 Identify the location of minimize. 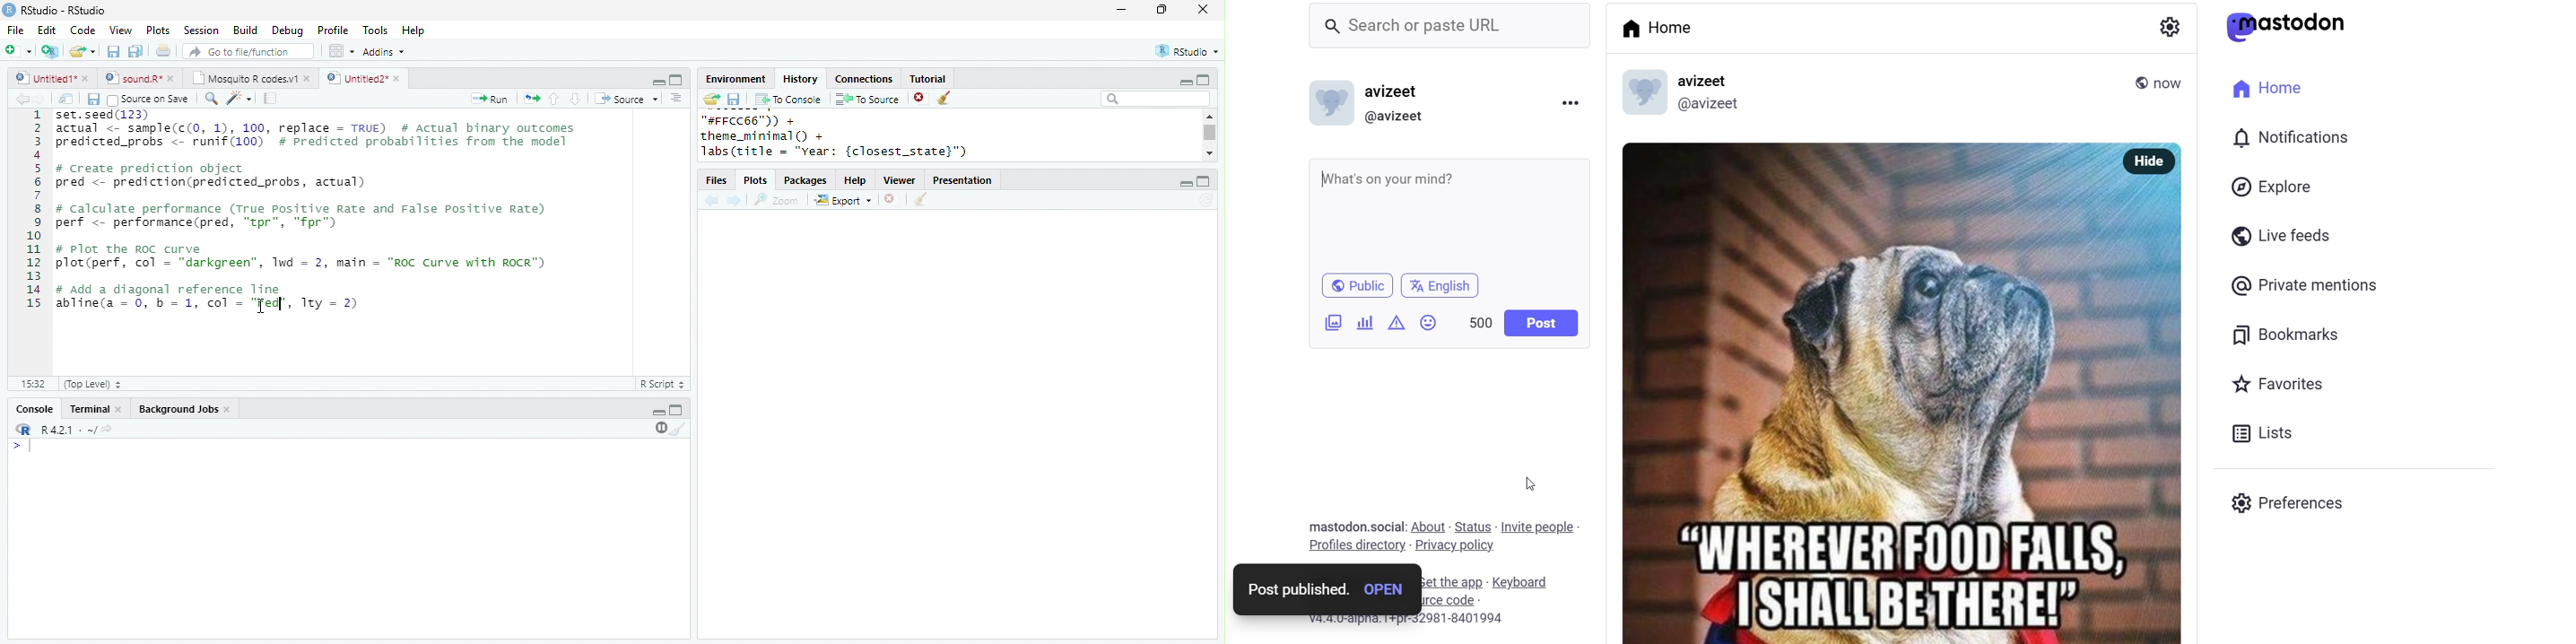
(1185, 83).